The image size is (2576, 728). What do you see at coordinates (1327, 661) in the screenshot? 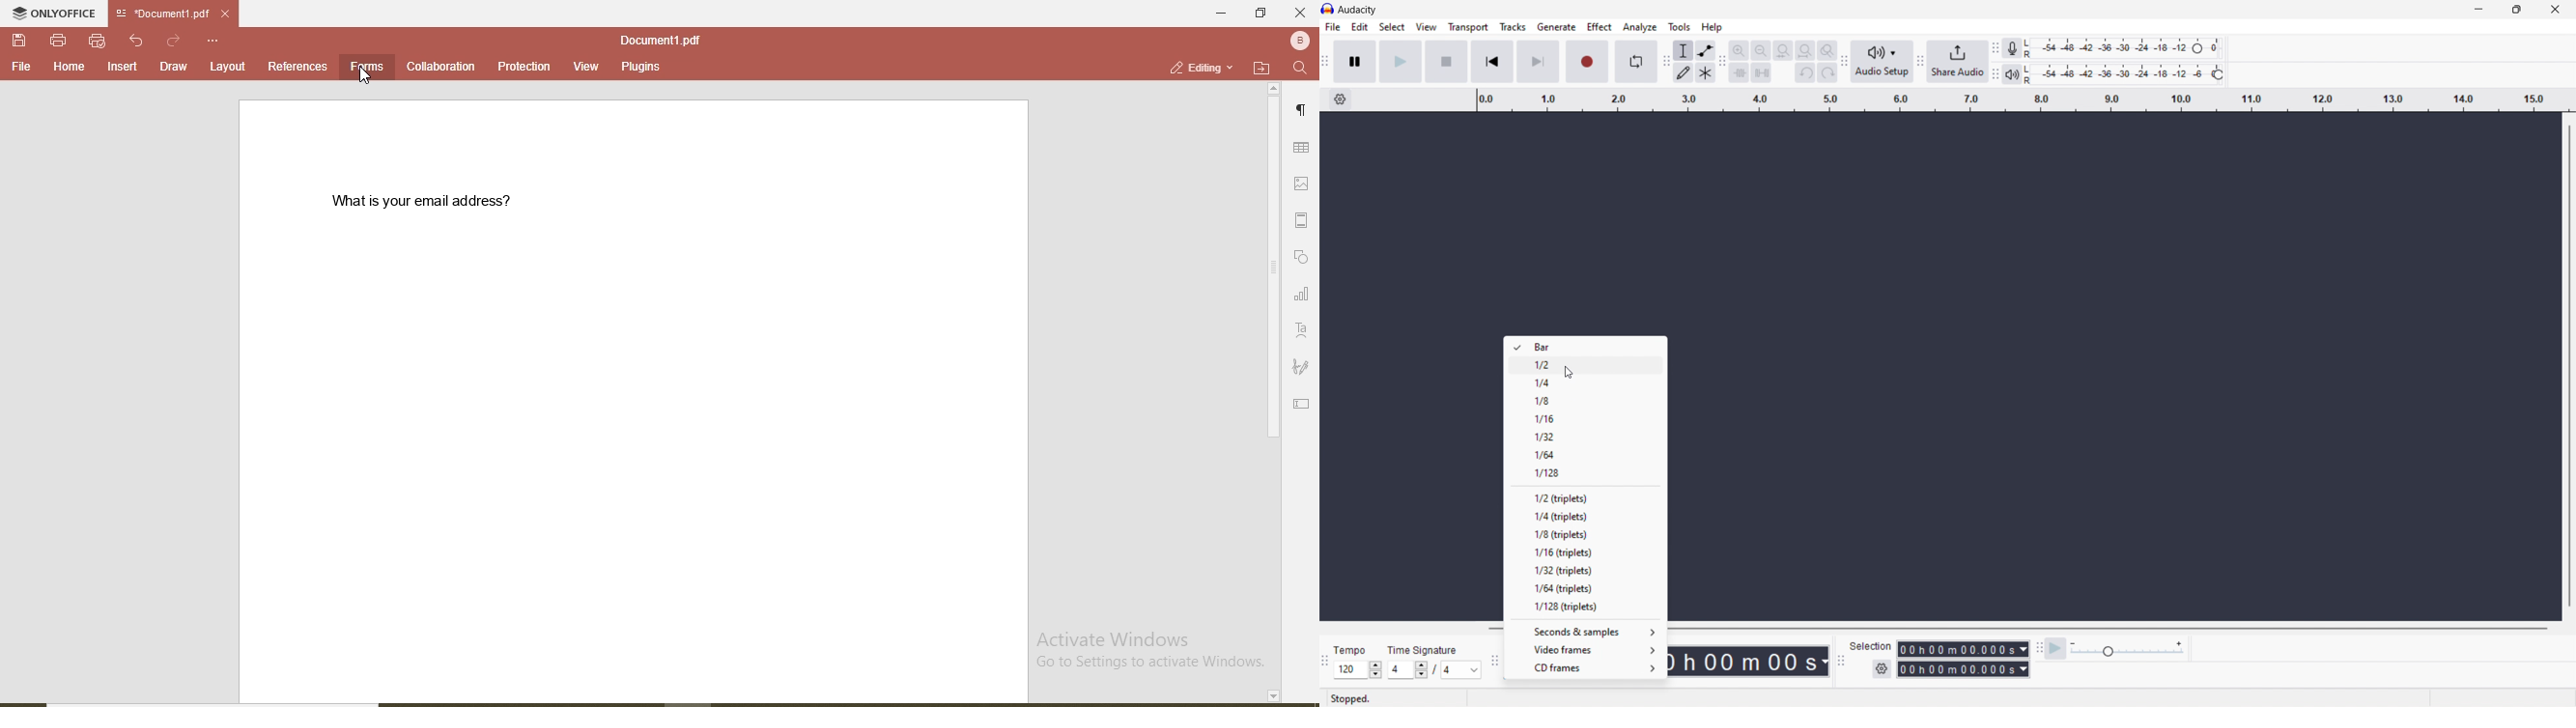
I see `time signature toolbar` at bounding box center [1327, 661].